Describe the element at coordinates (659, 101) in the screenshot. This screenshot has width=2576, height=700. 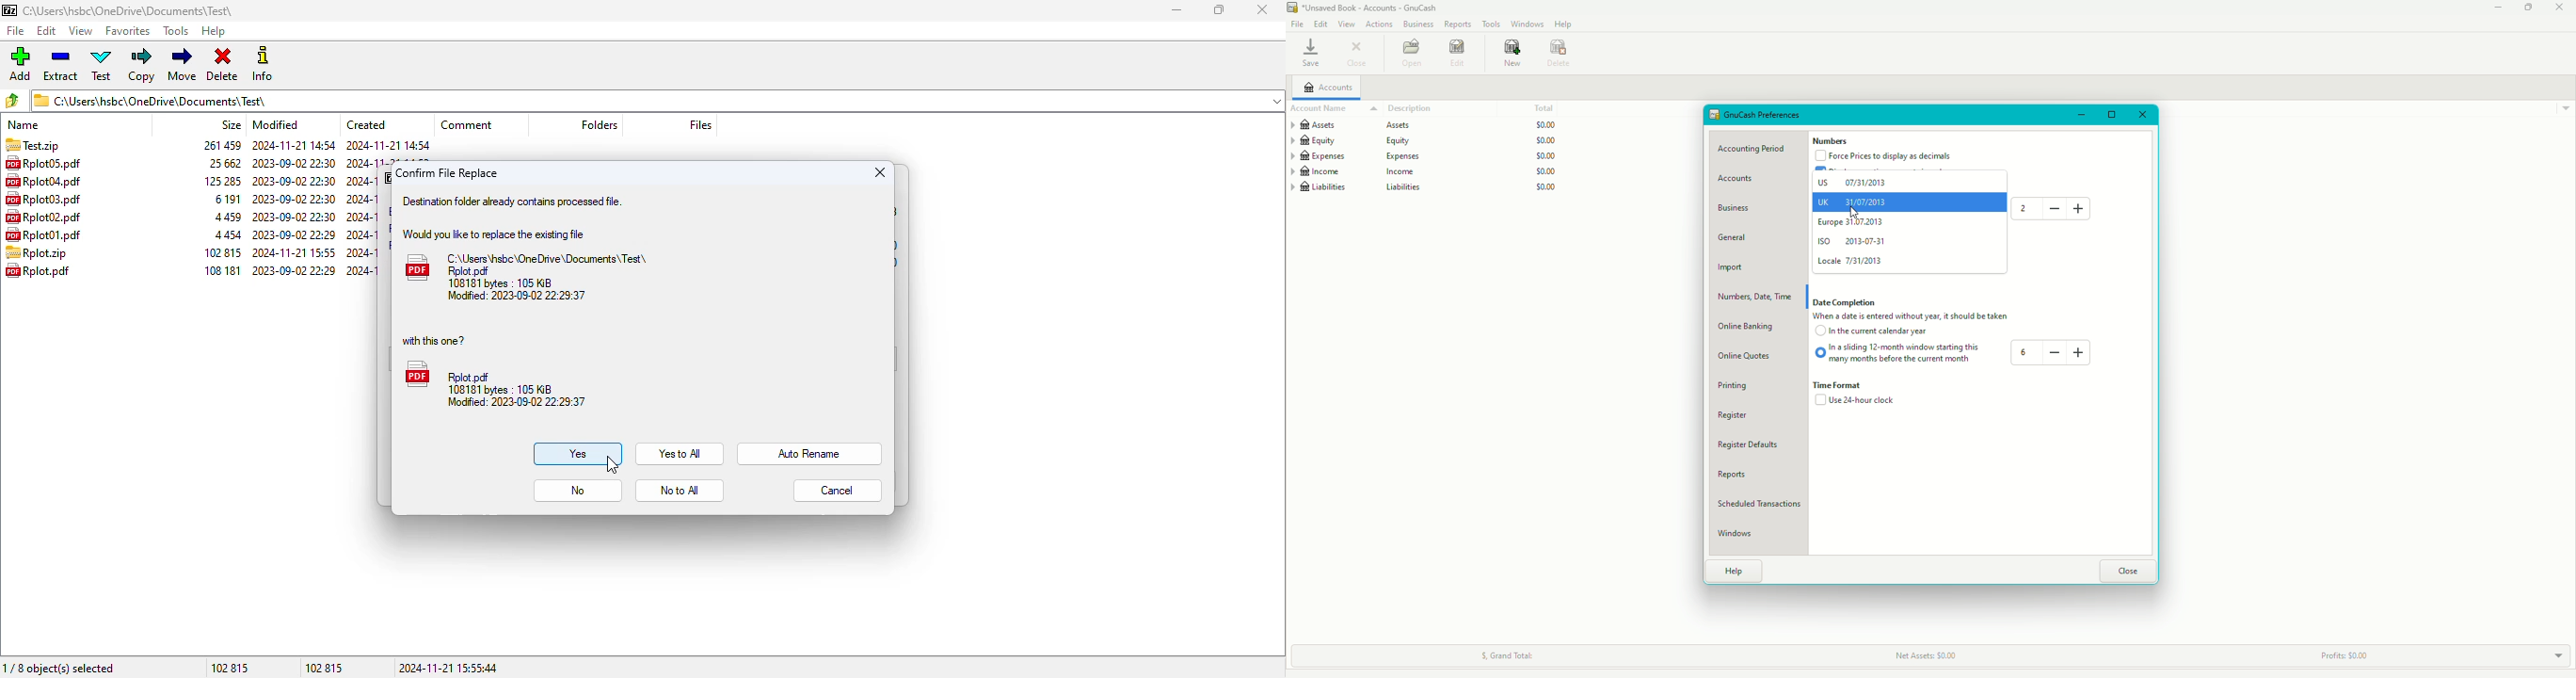
I see `1 C:\Users\hsbc\OneDrive\Documents\Test\` at that location.